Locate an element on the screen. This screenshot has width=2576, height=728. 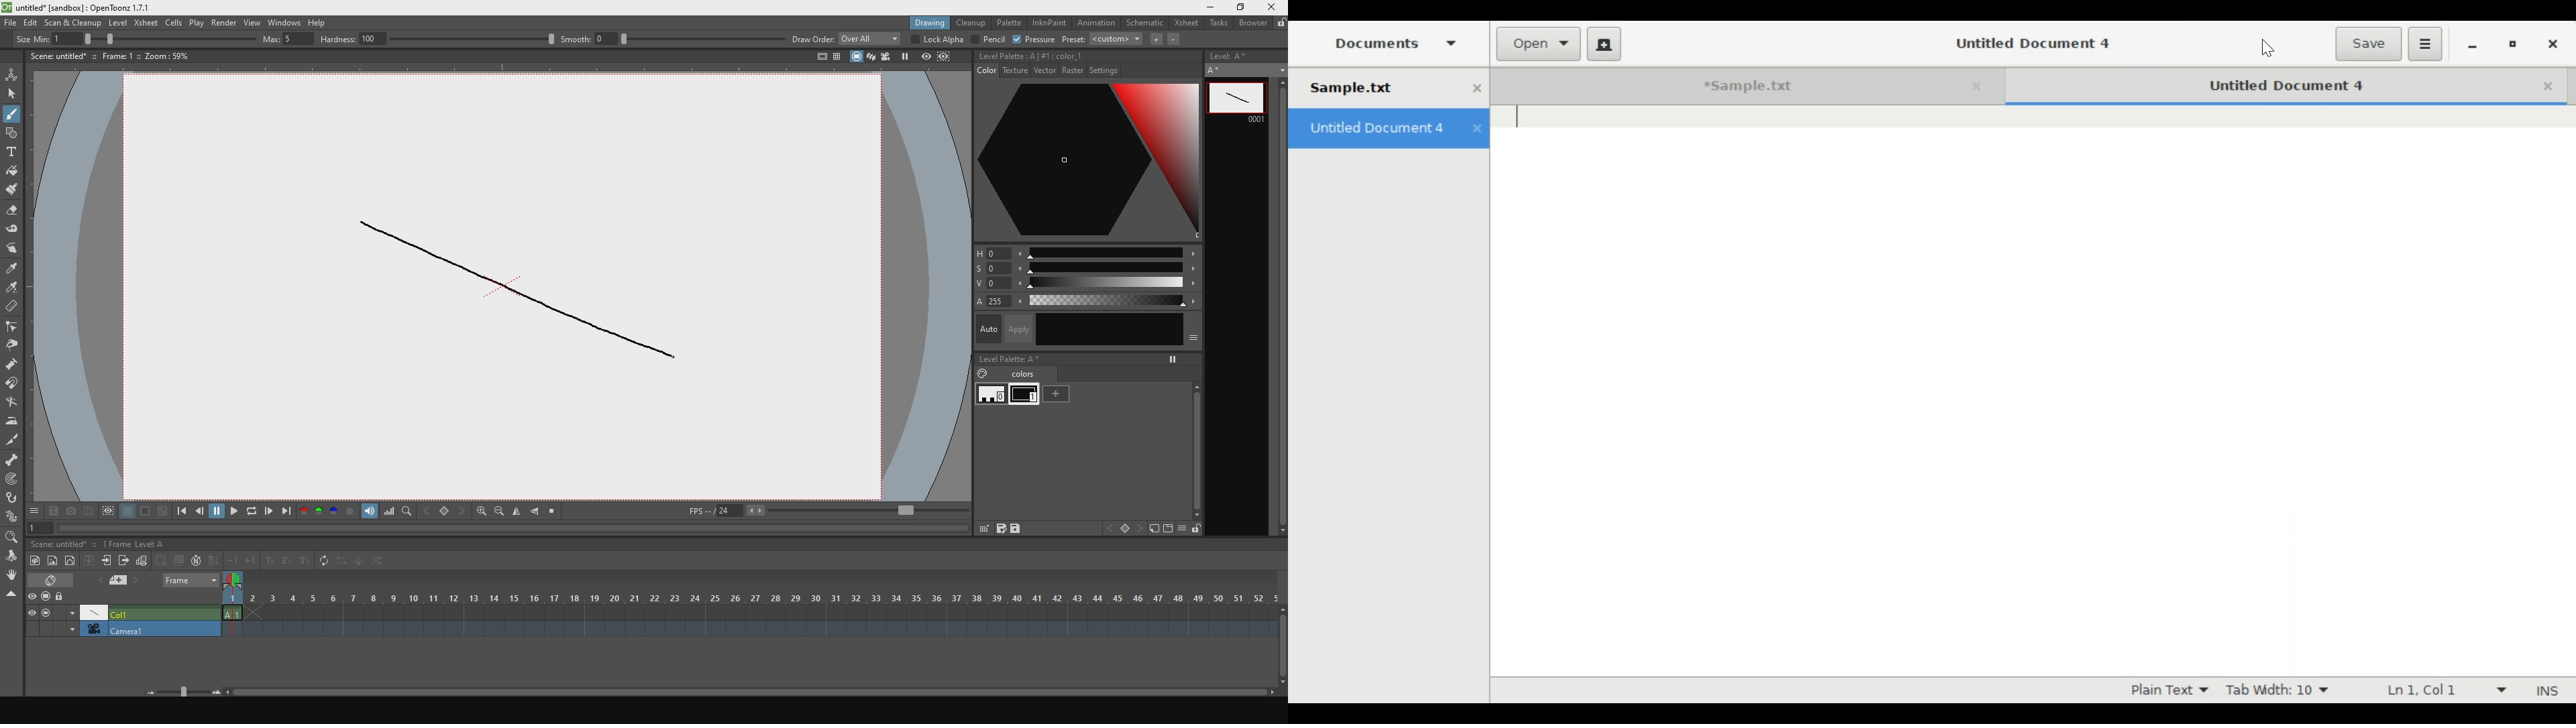
title is located at coordinates (88, 7).